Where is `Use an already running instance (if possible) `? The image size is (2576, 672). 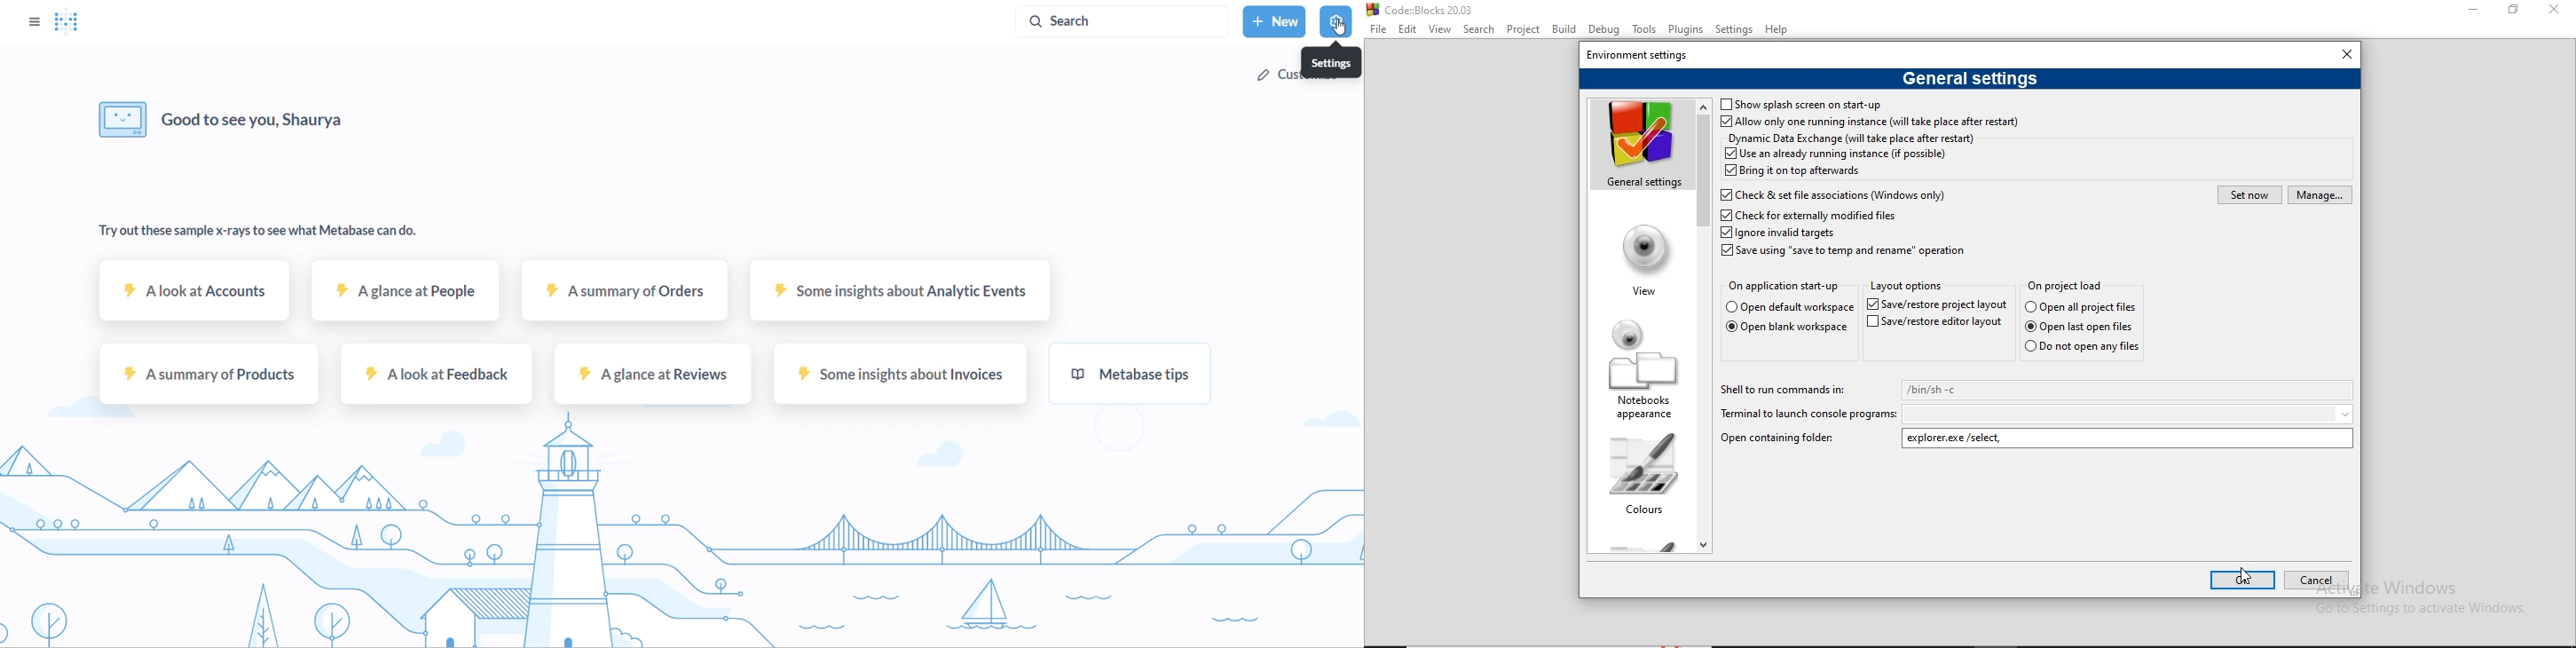 Use an already running instance (if possible)  is located at coordinates (1835, 154).